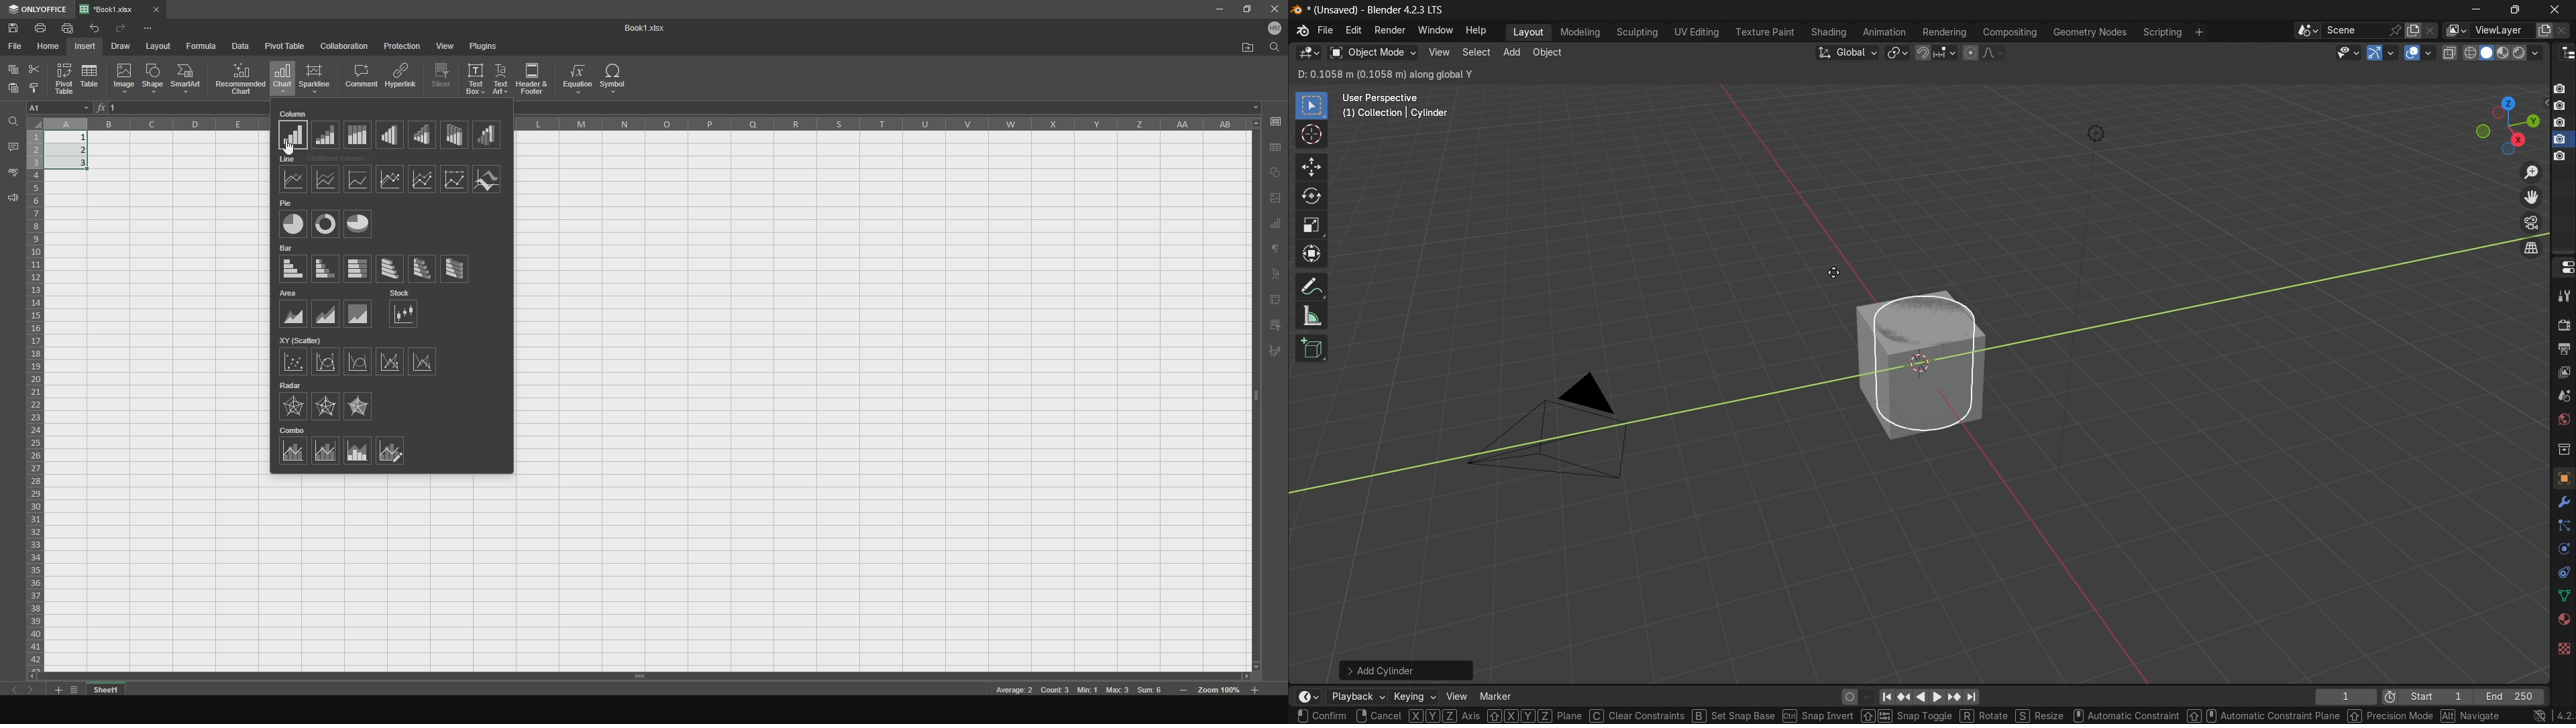 The height and width of the screenshot is (728, 2576). I want to click on text box, so click(472, 76).